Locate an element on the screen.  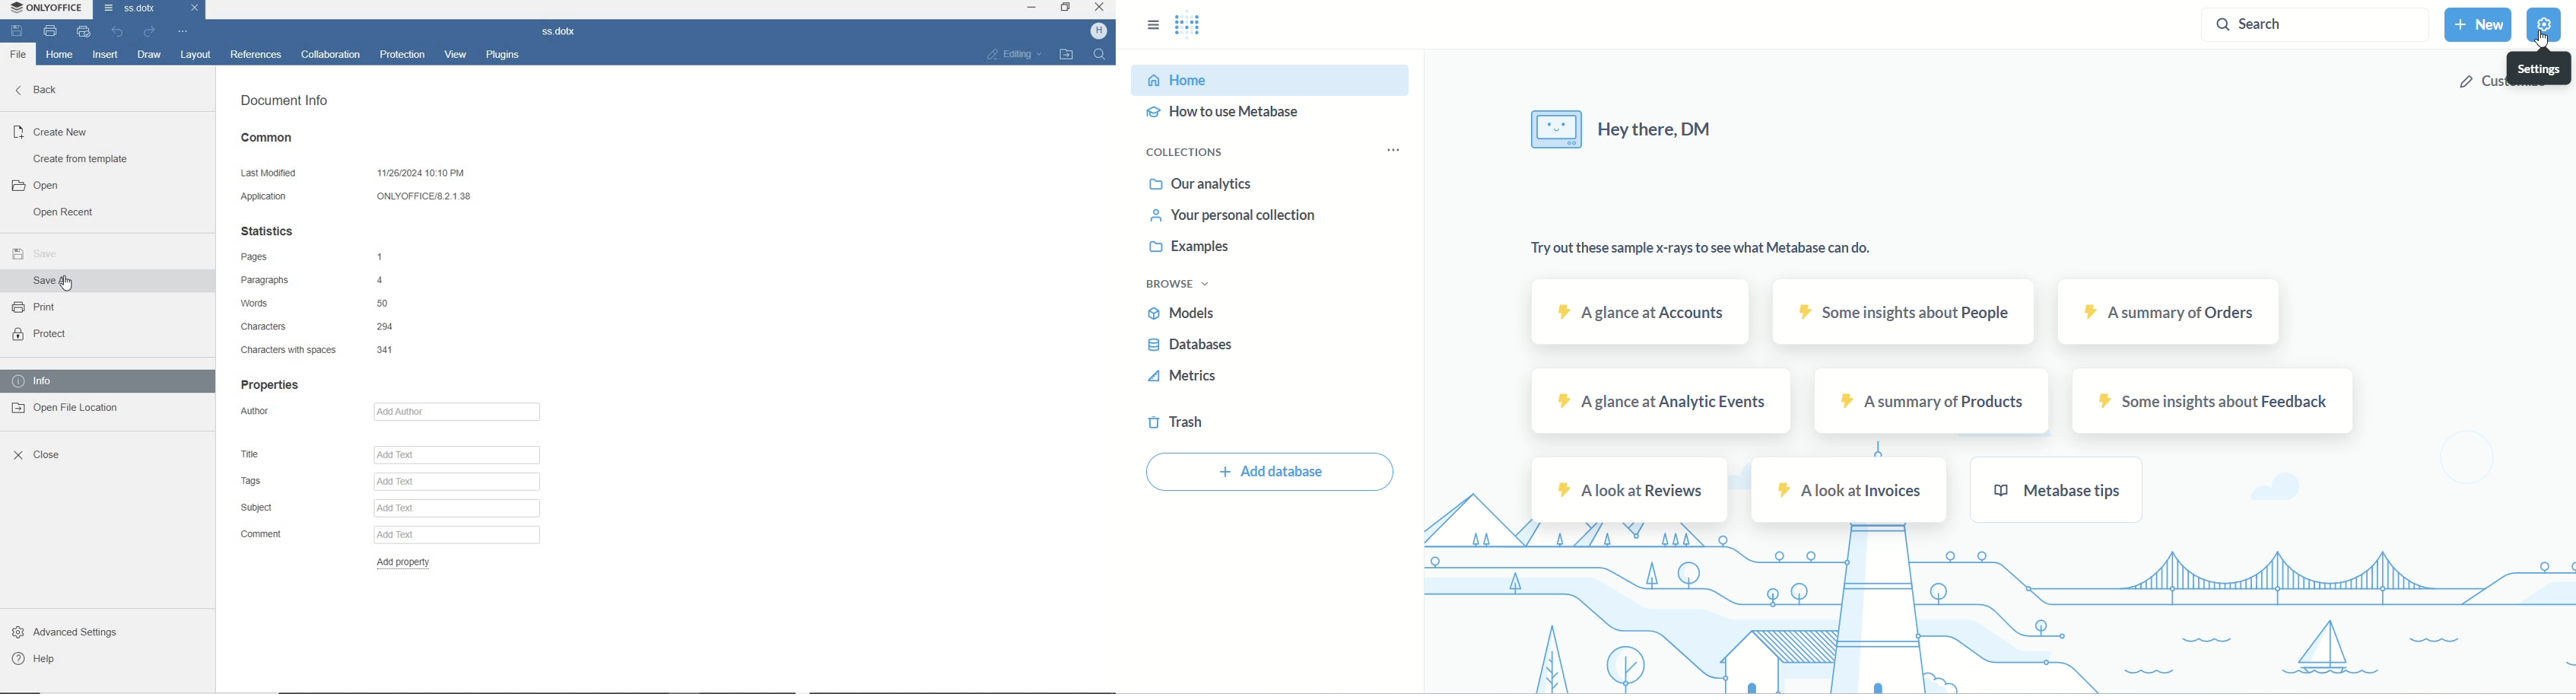
ADD PROPERTY is located at coordinates (407, 563).